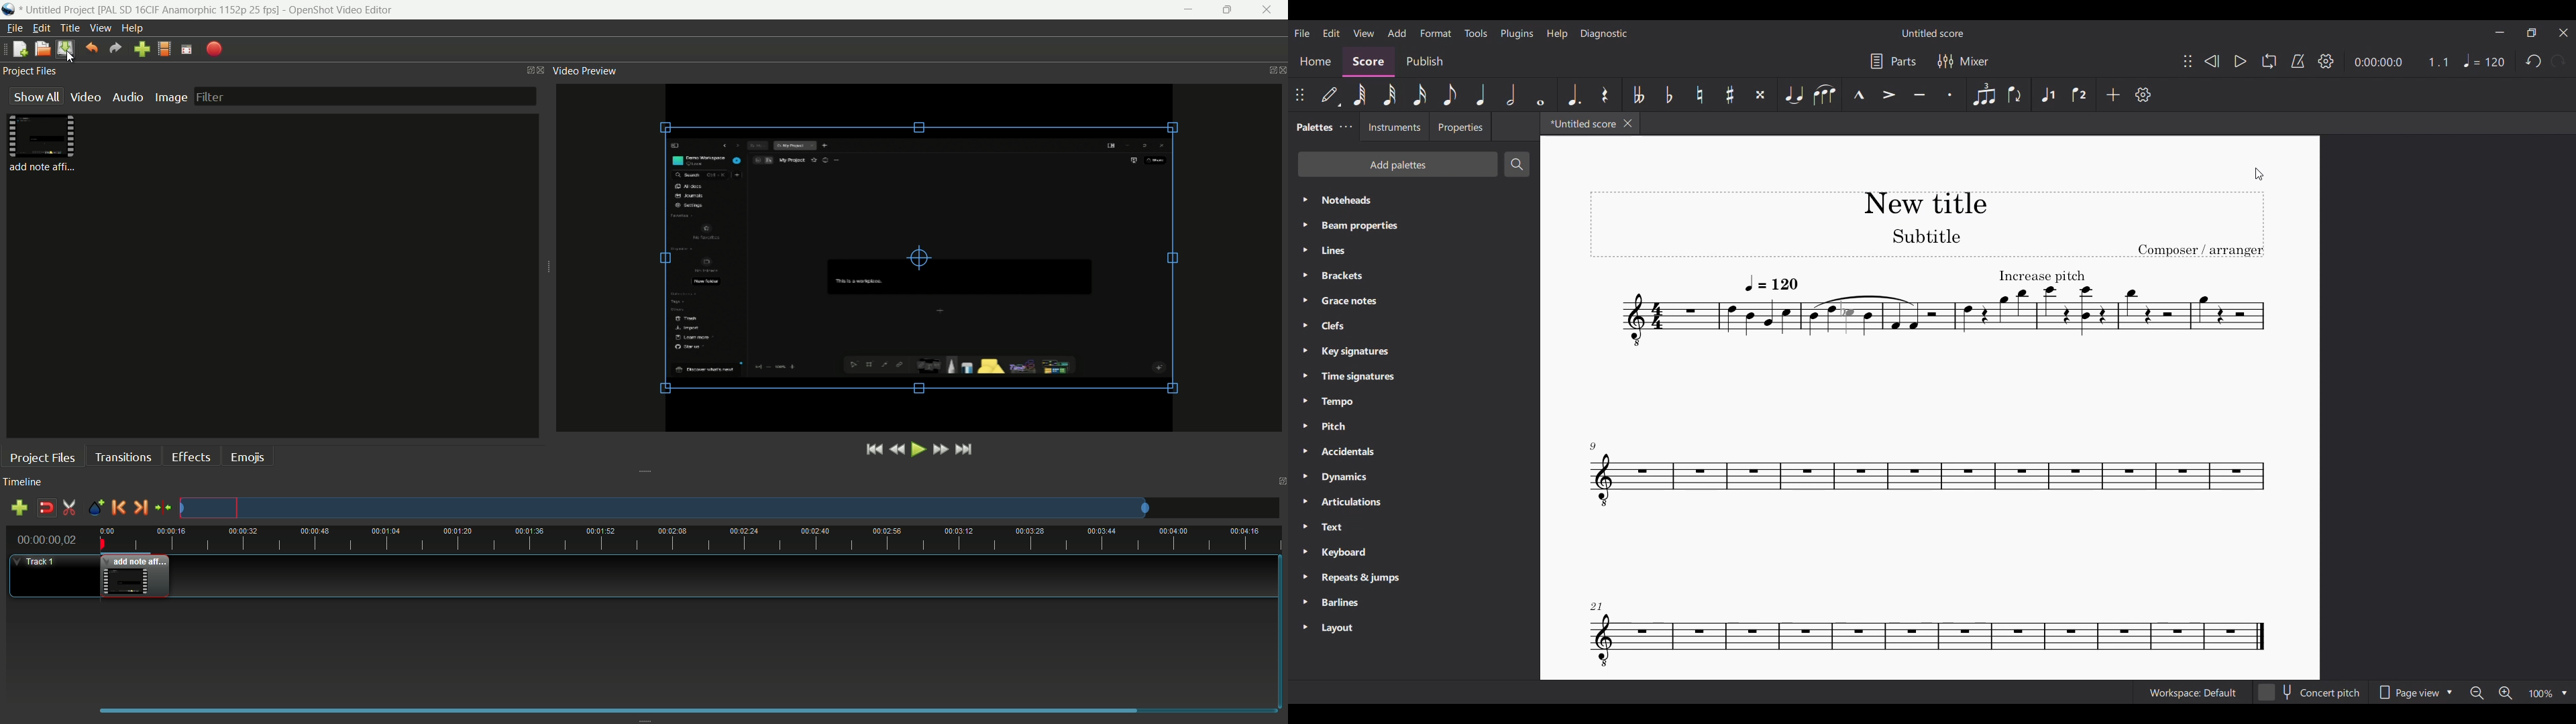  Describe the element at coordinates (1627, 123) in the screenshot. I see `Close tab` at that location.